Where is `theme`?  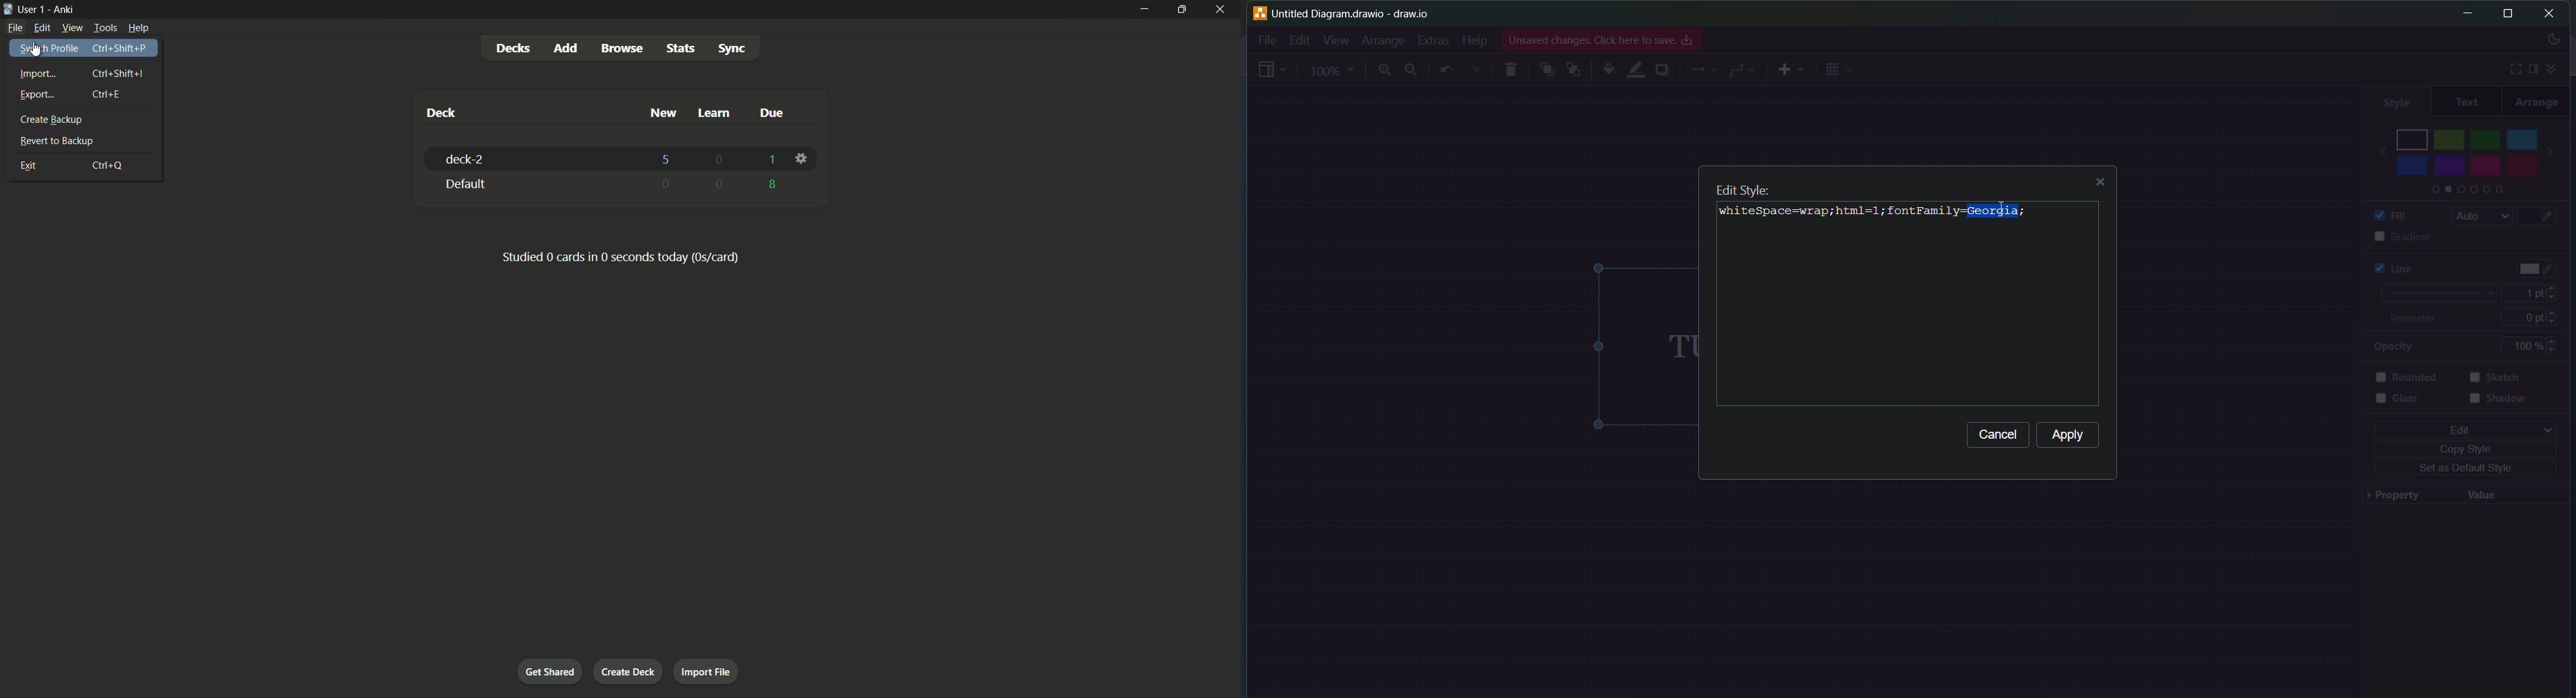 theme is located at coordinates (2552, 41).